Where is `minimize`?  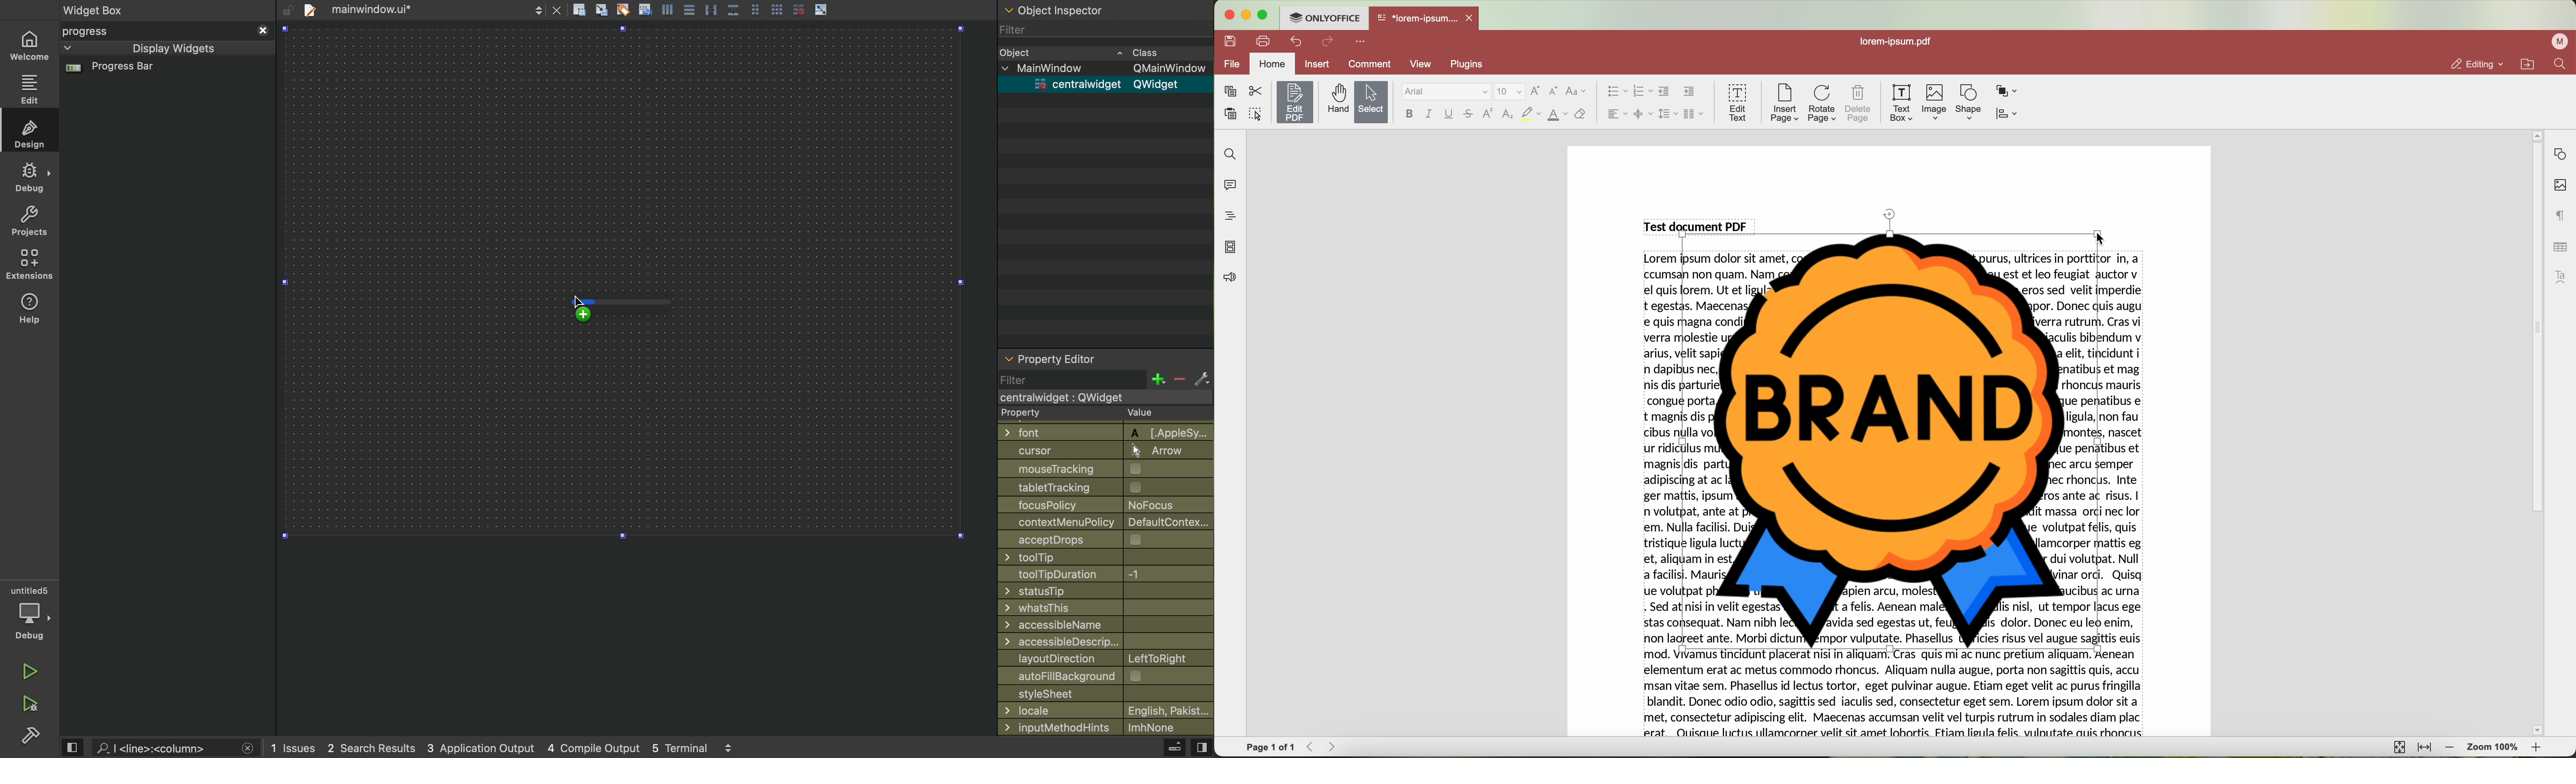 minimize is located at coordinates (1245, 15).